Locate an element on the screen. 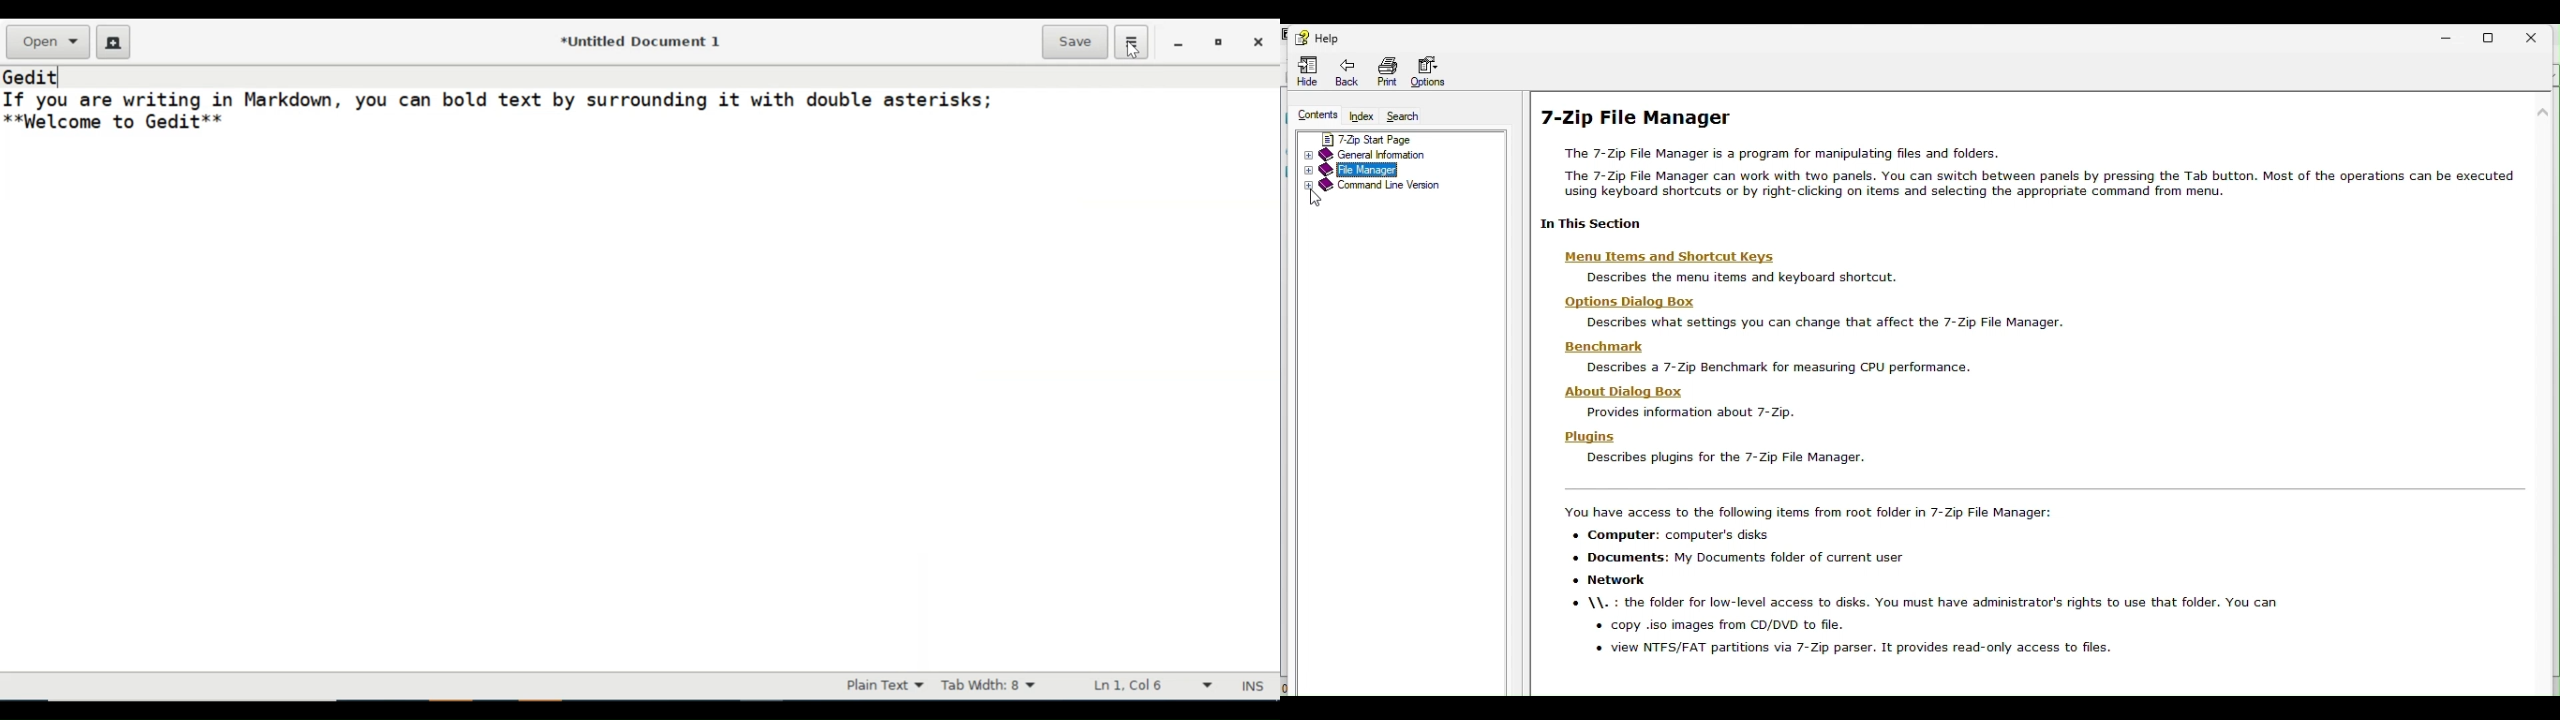 This screenshot has width=2576, height=728. Contents is located at coordinates (1310, 114).